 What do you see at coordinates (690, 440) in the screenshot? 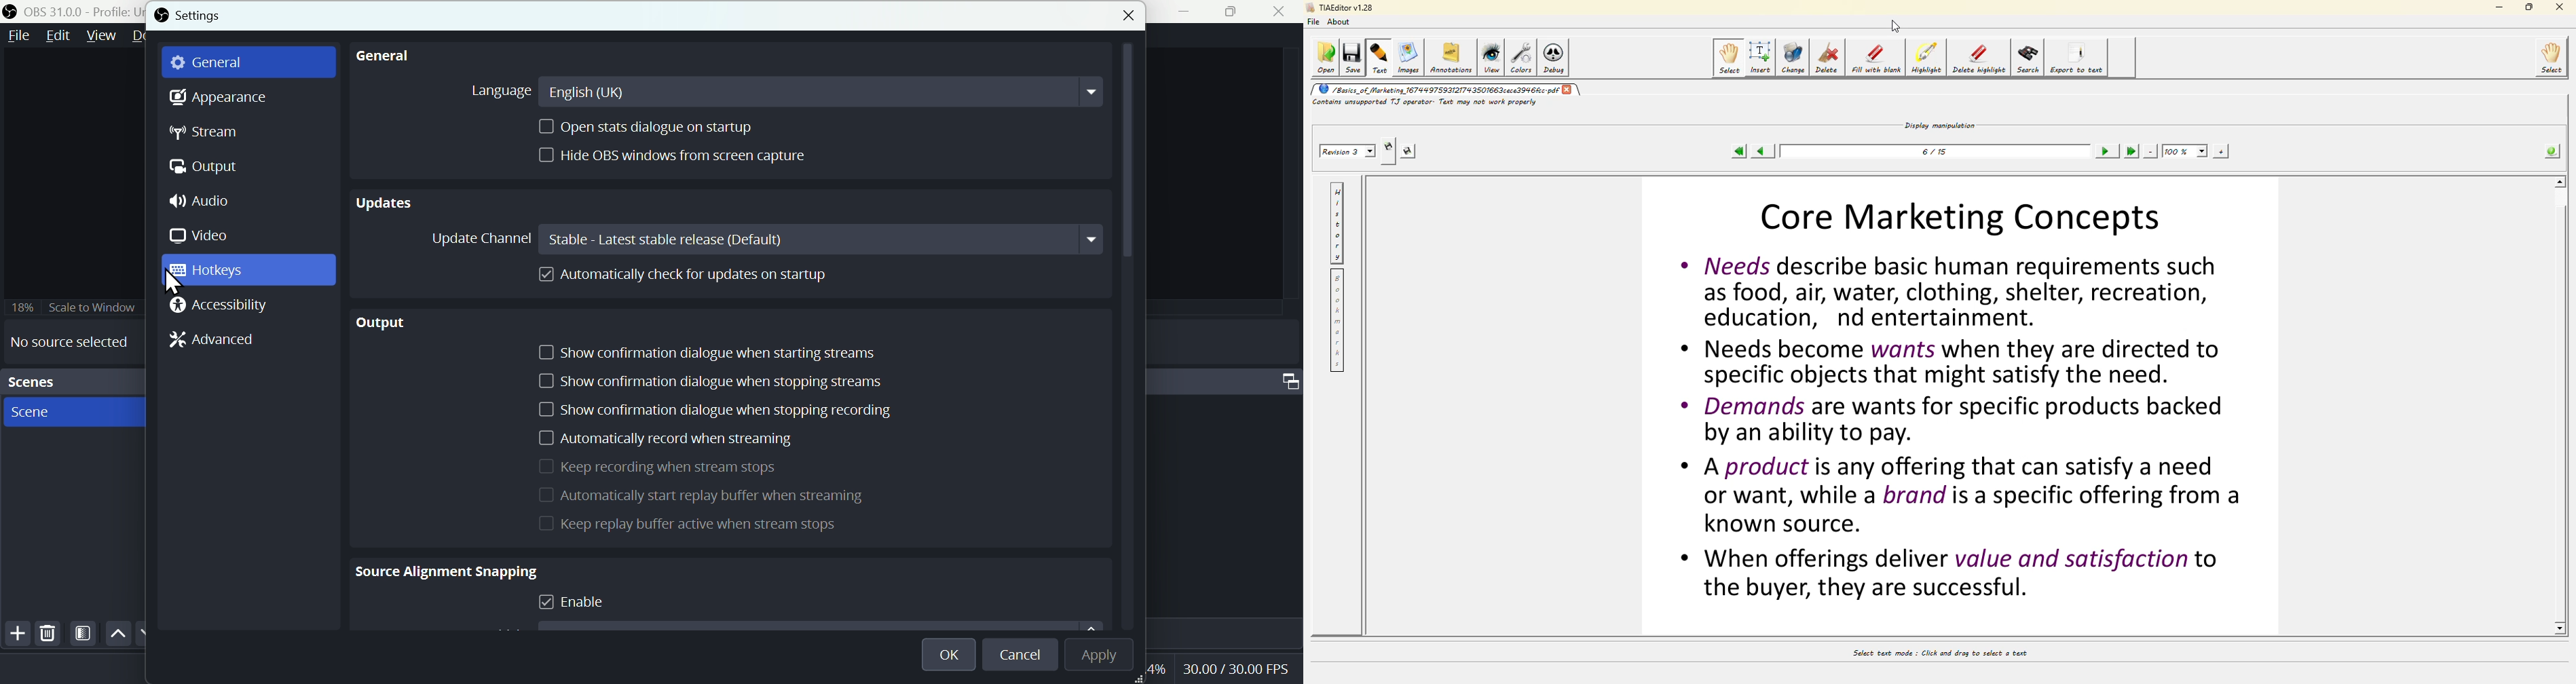
I see `Automatically record when streaming` at bounding box center [690, 440].